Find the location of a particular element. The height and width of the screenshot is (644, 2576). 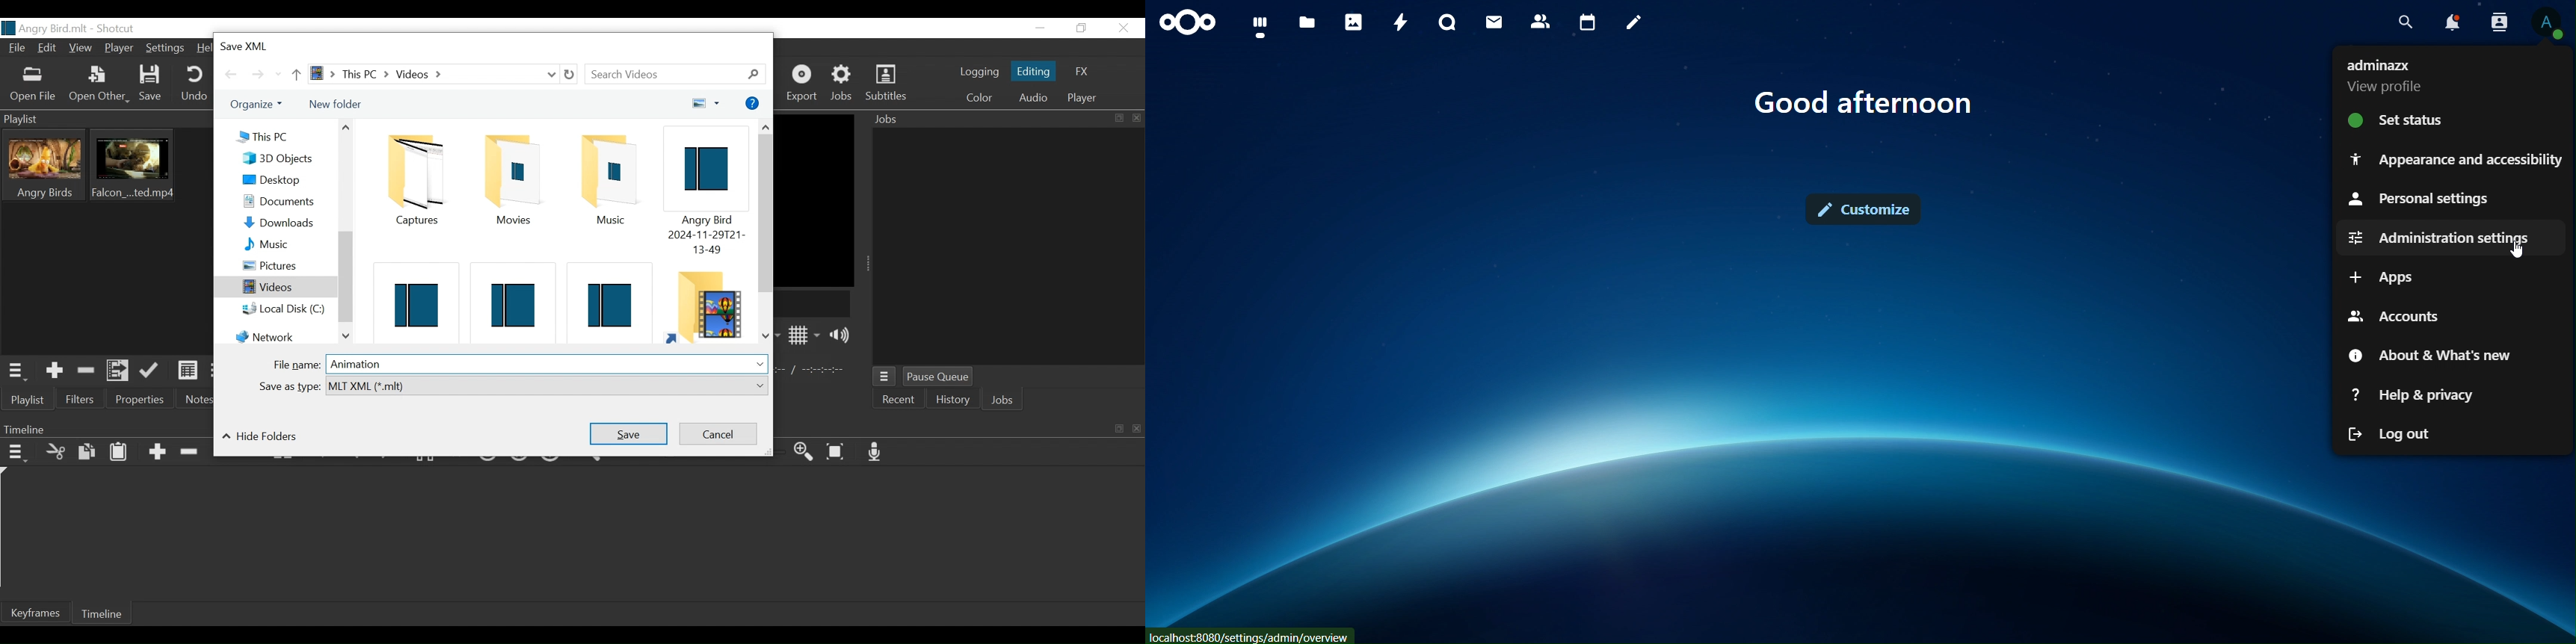

text is located at coordinates (1867, 105).